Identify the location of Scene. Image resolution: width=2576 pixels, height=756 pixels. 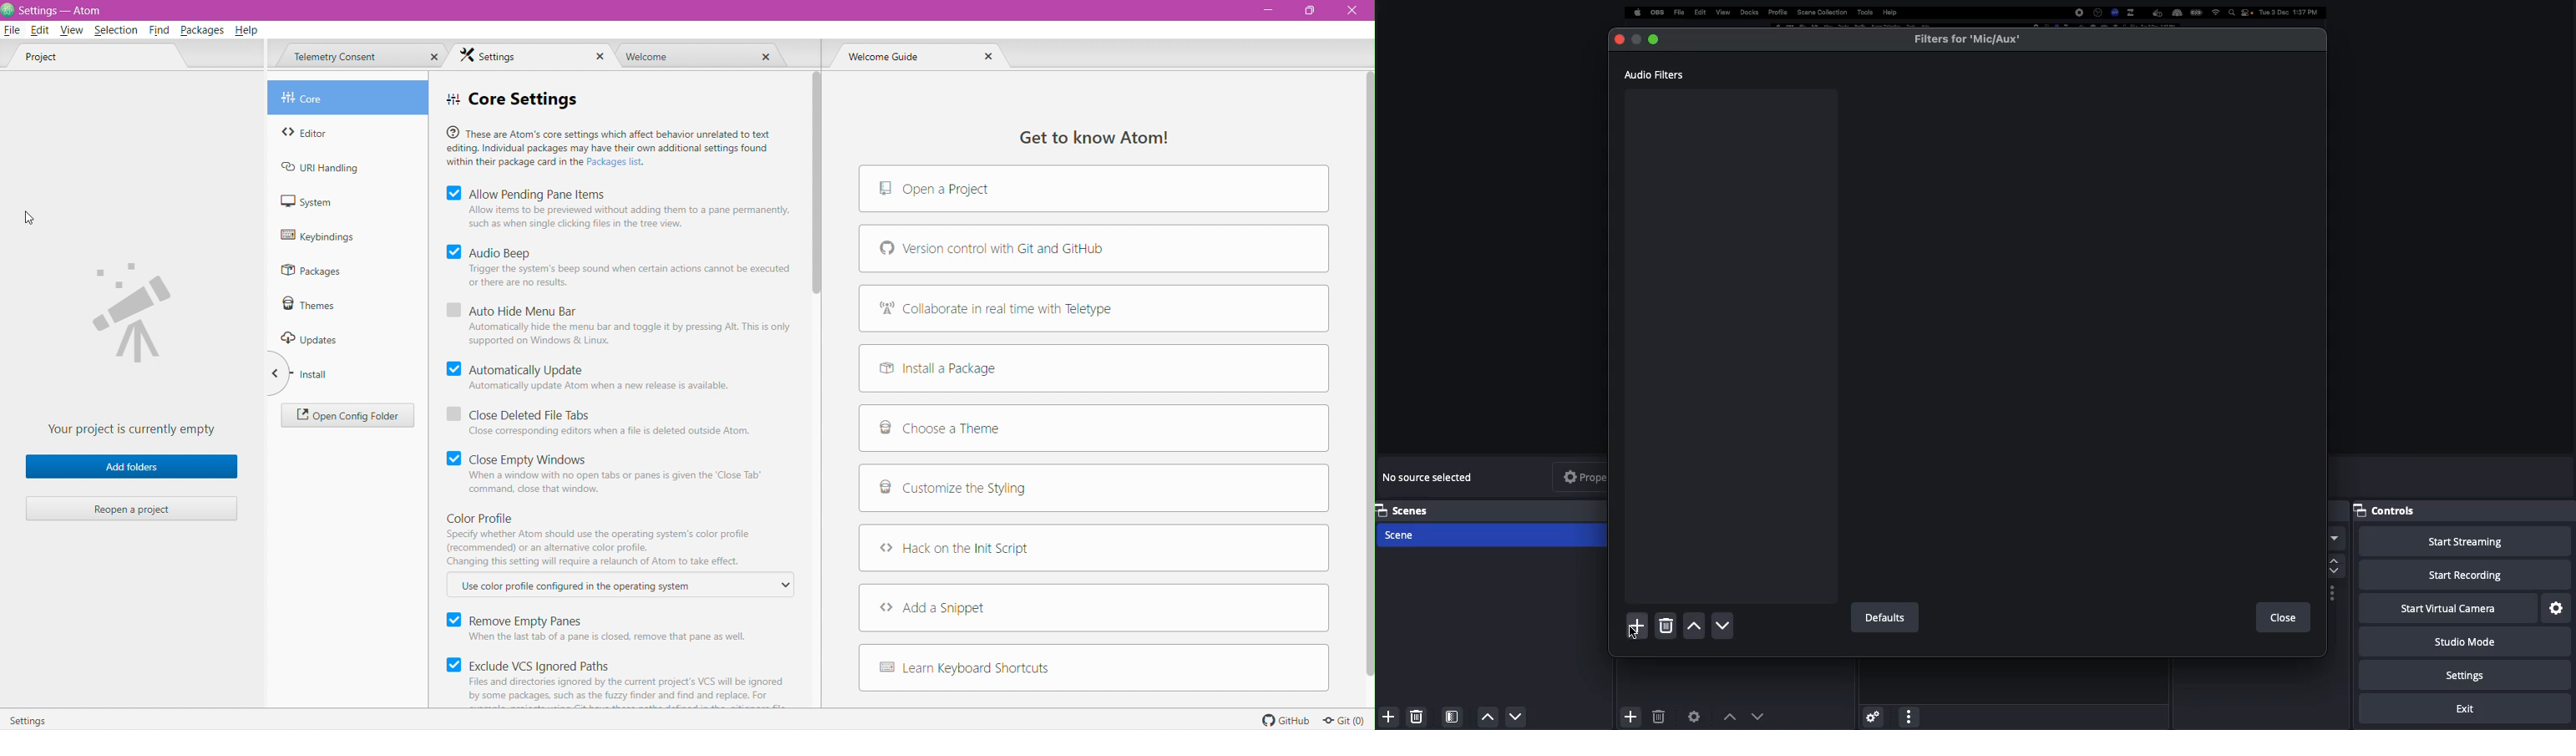
(1494, 536).